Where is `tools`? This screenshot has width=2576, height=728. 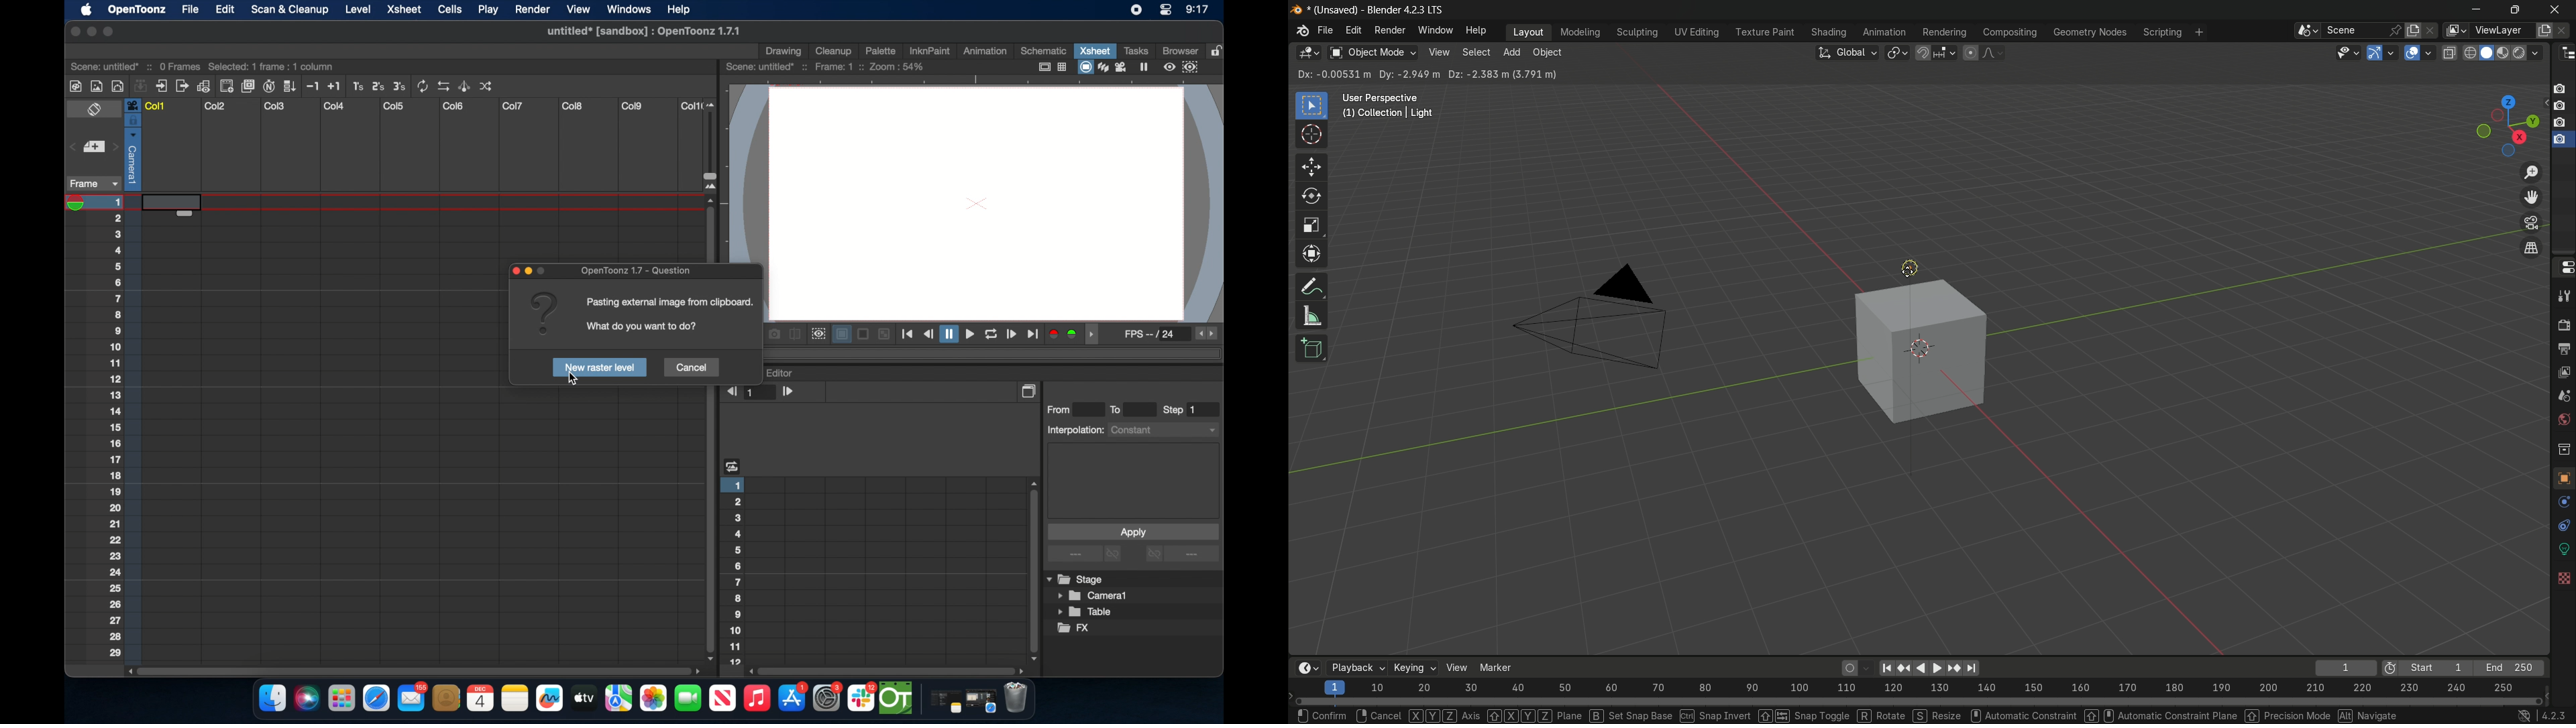
tools is located at coordinates (2564, 298).